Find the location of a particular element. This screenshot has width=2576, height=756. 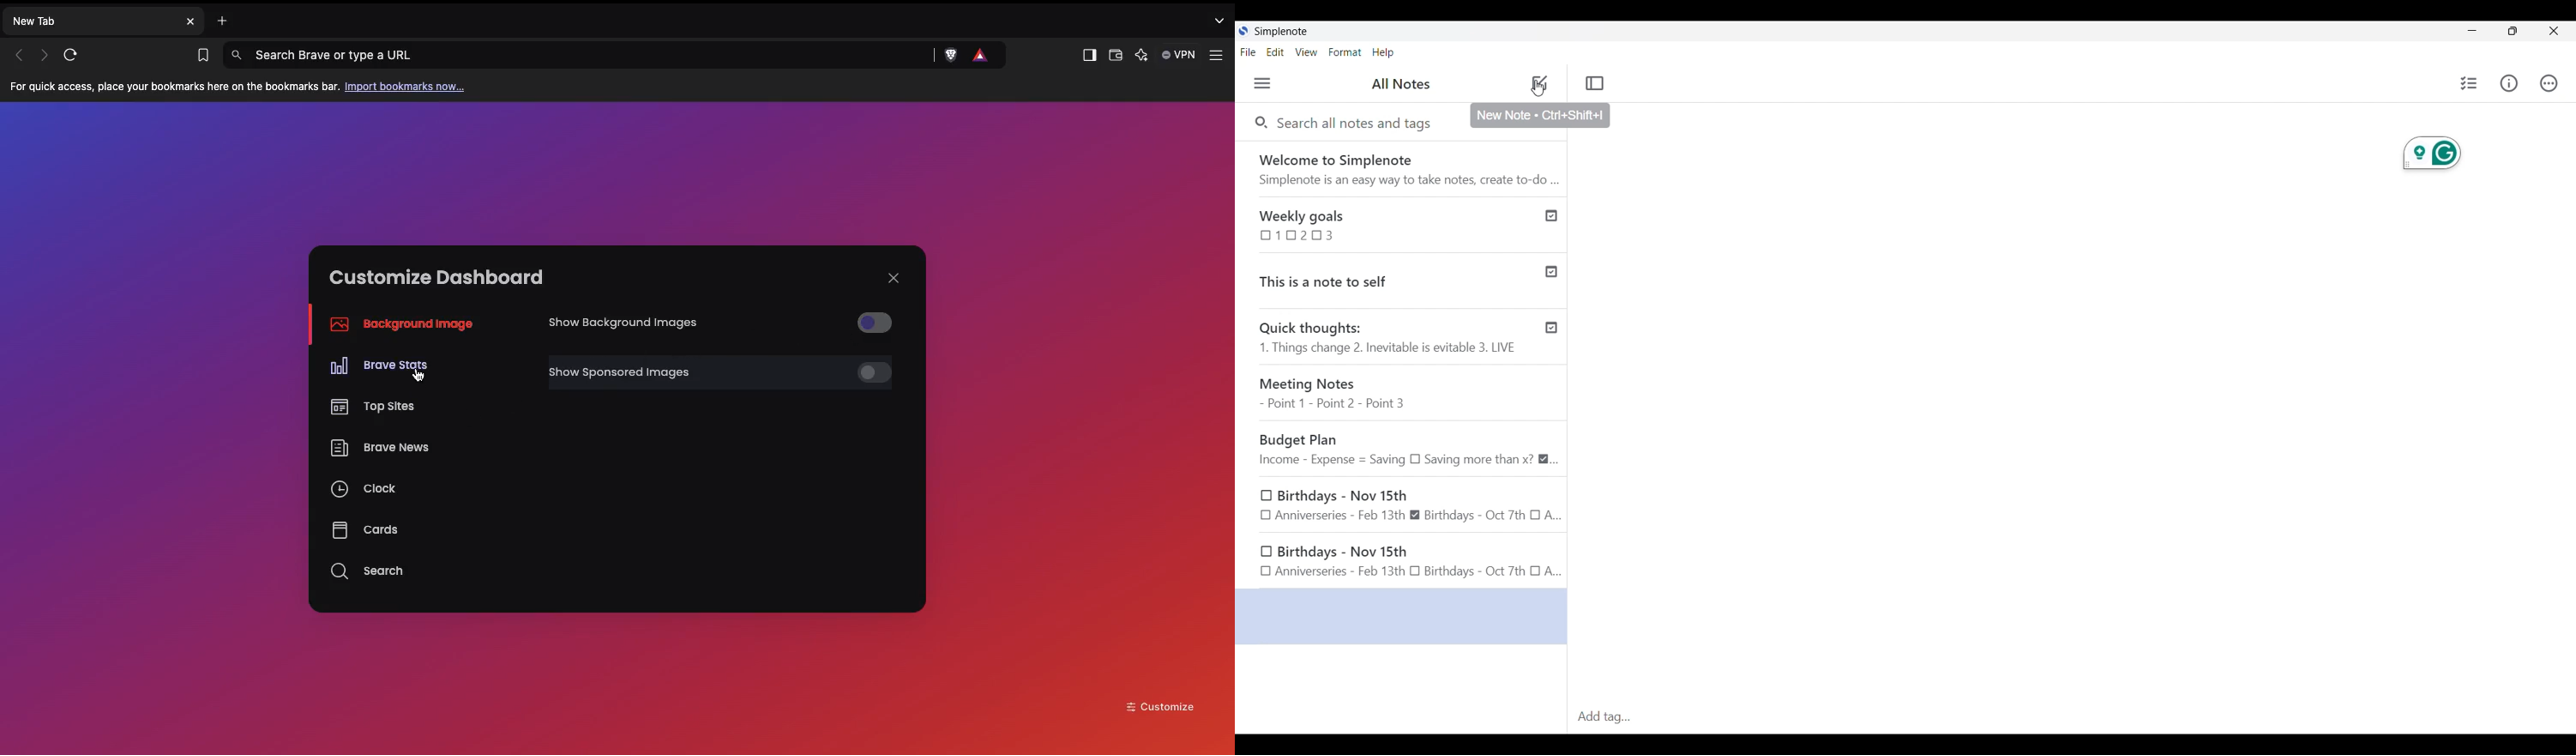

Brave Shields is located at coordinates (950, 55).